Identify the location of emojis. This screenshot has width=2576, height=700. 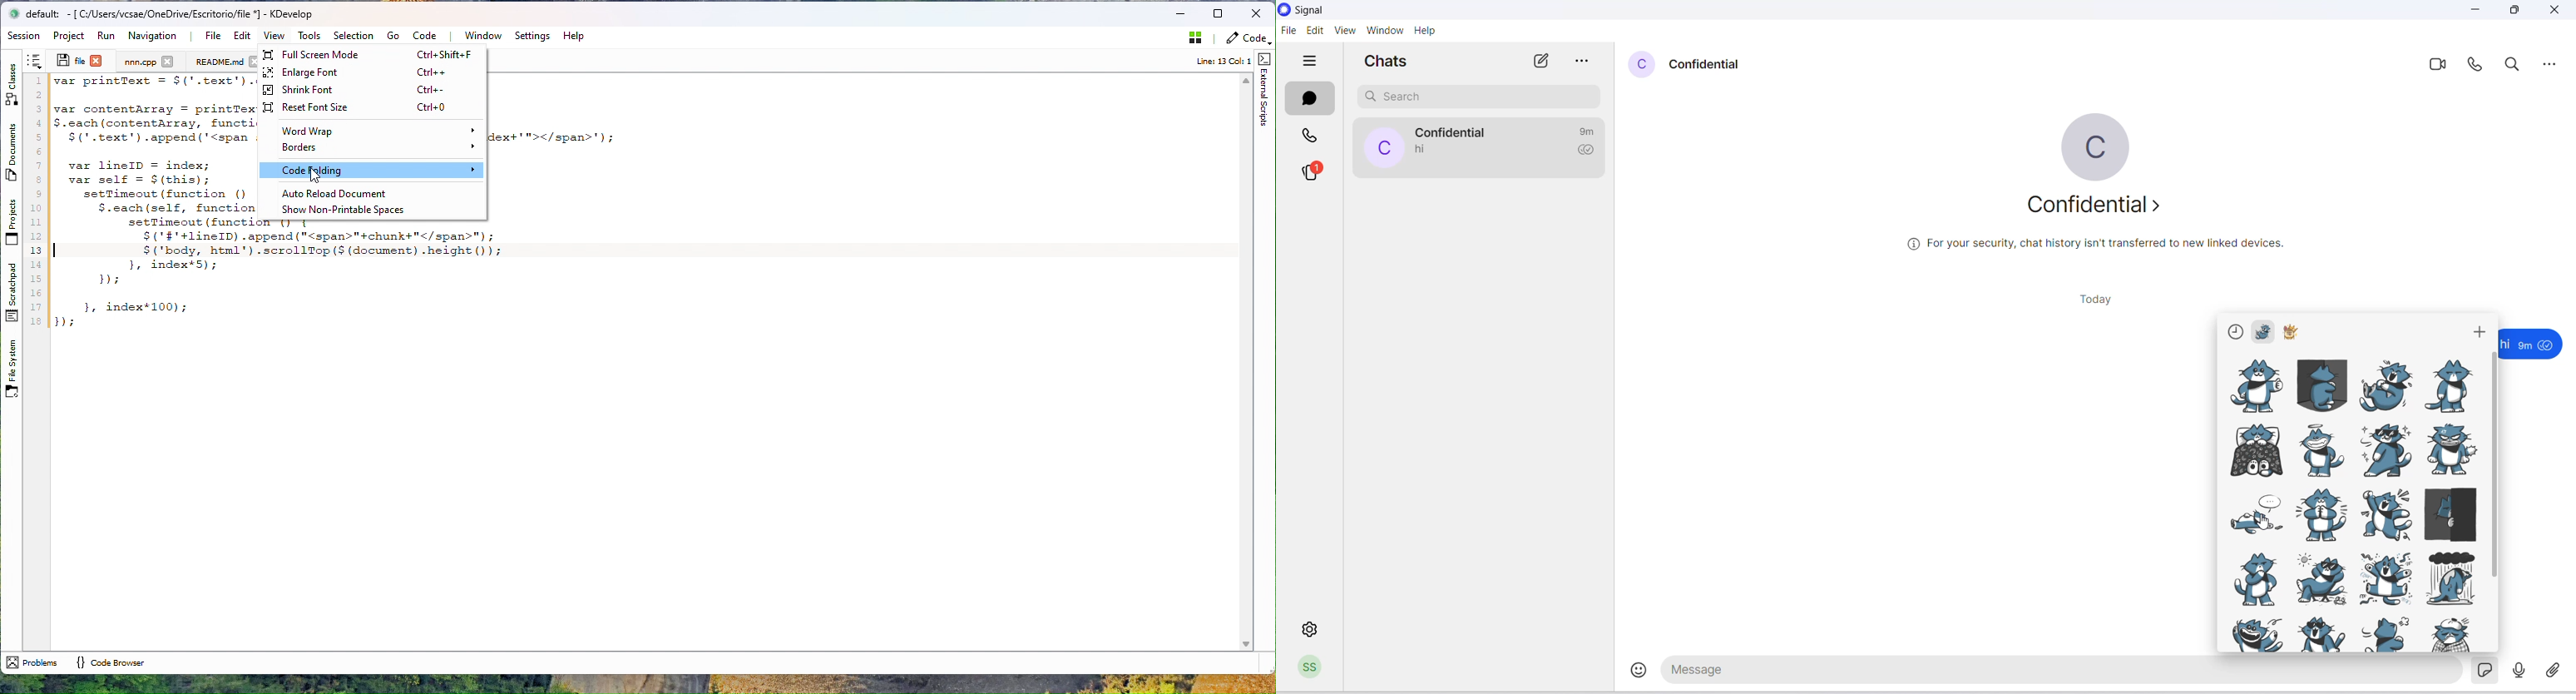
(1632, 674).